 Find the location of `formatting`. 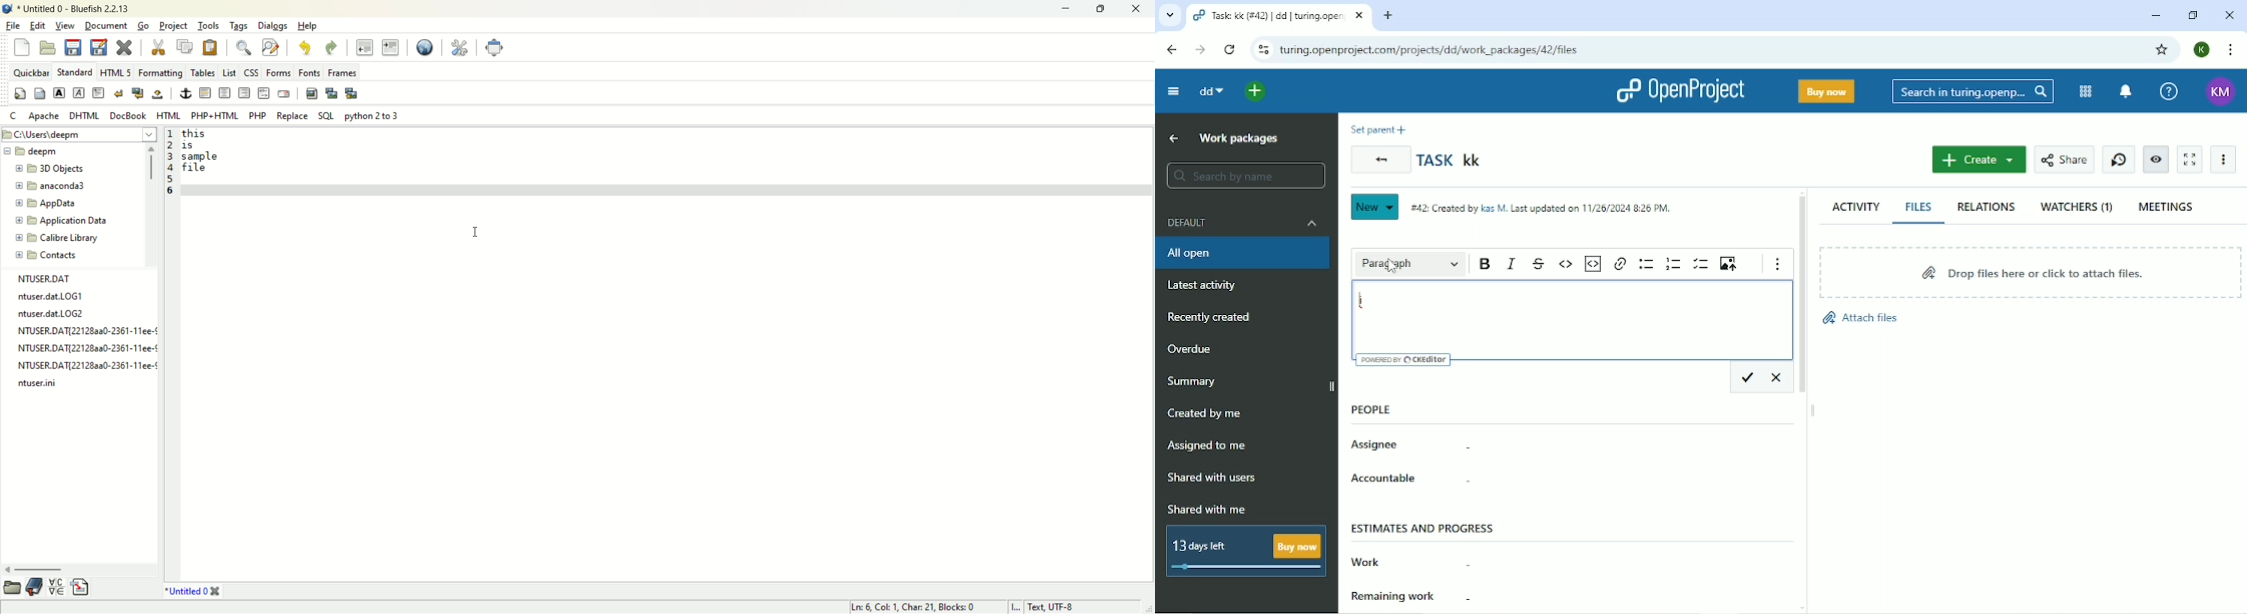

formatting is located at coordinates (160, 72).